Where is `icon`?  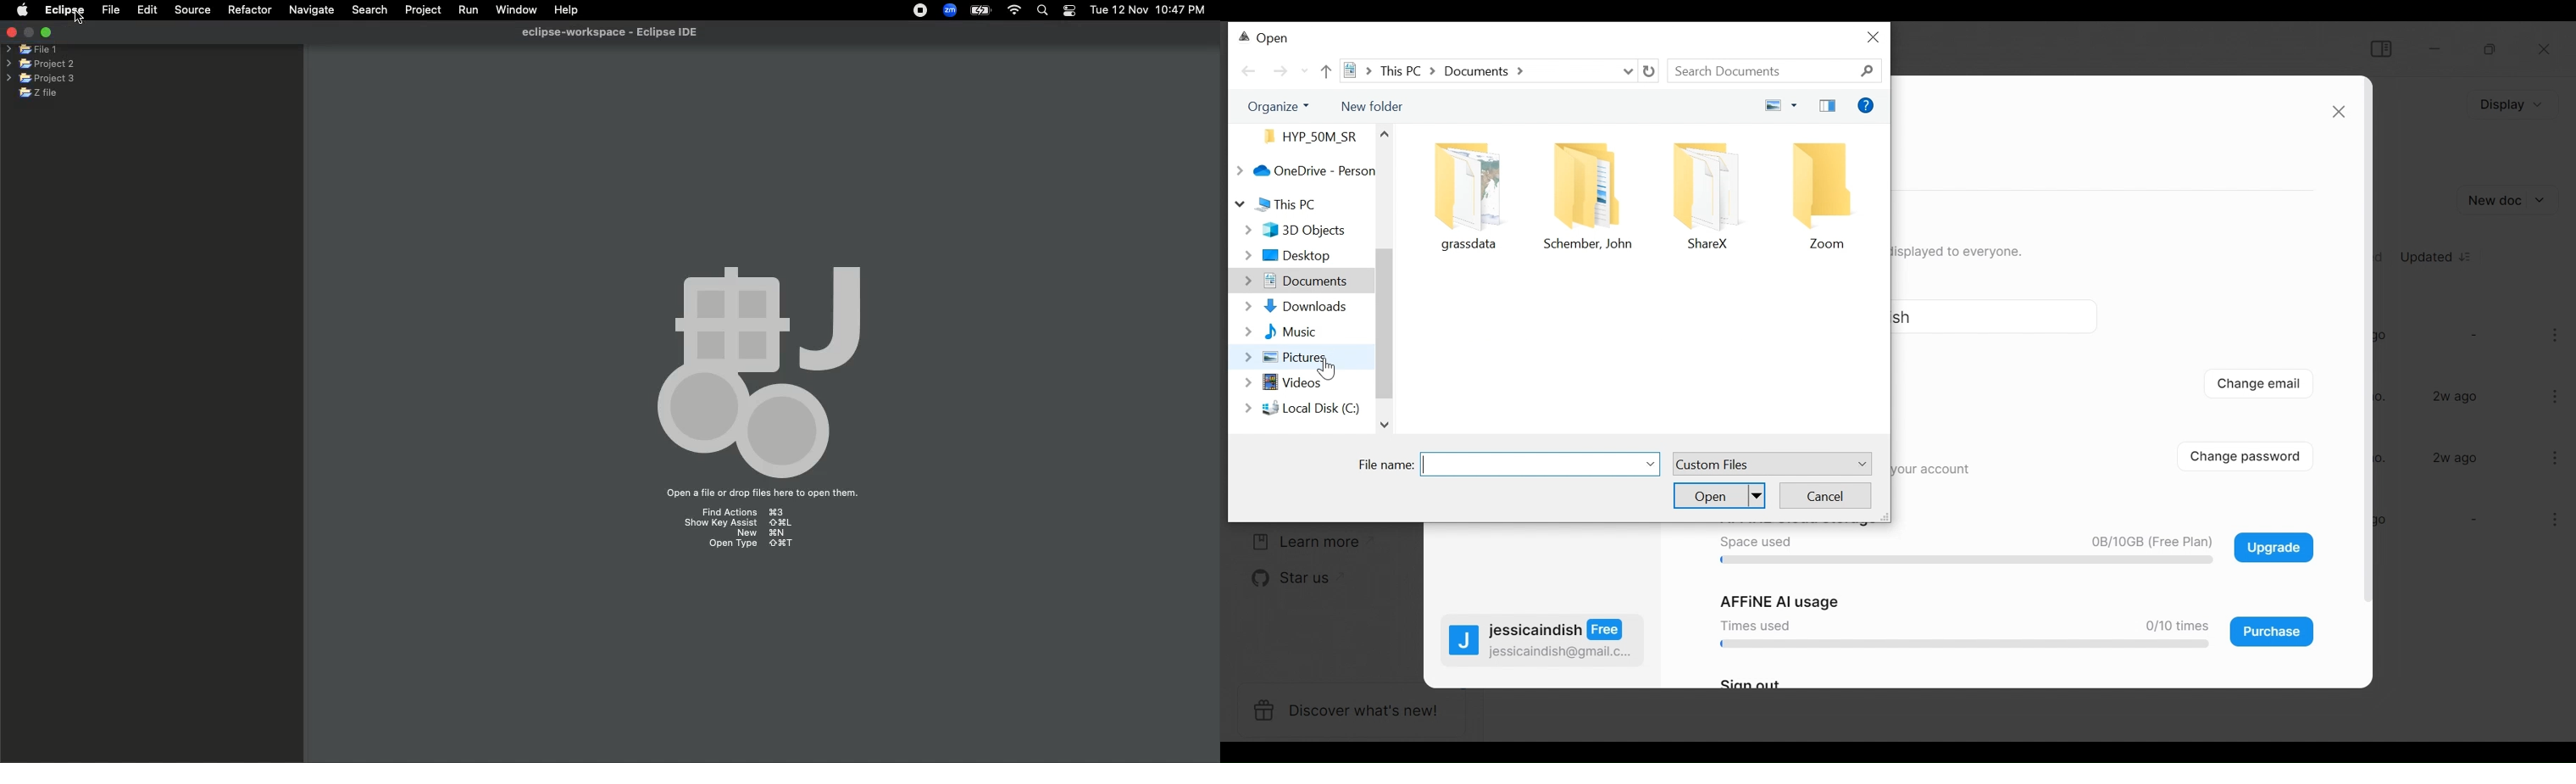
icon is located at coordinates (1707, 185).